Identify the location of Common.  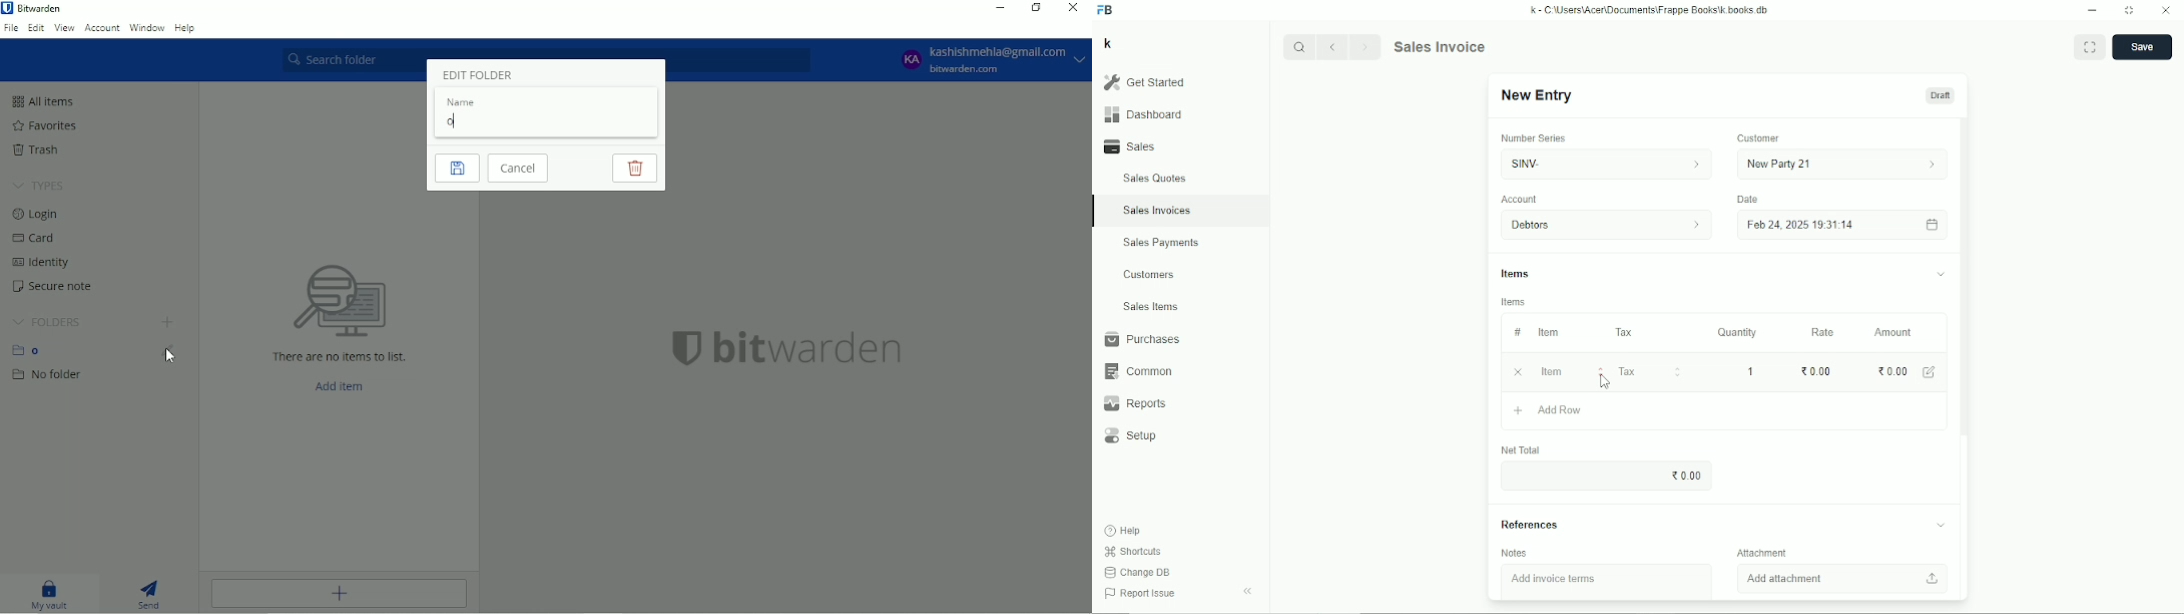
(1136, 371).